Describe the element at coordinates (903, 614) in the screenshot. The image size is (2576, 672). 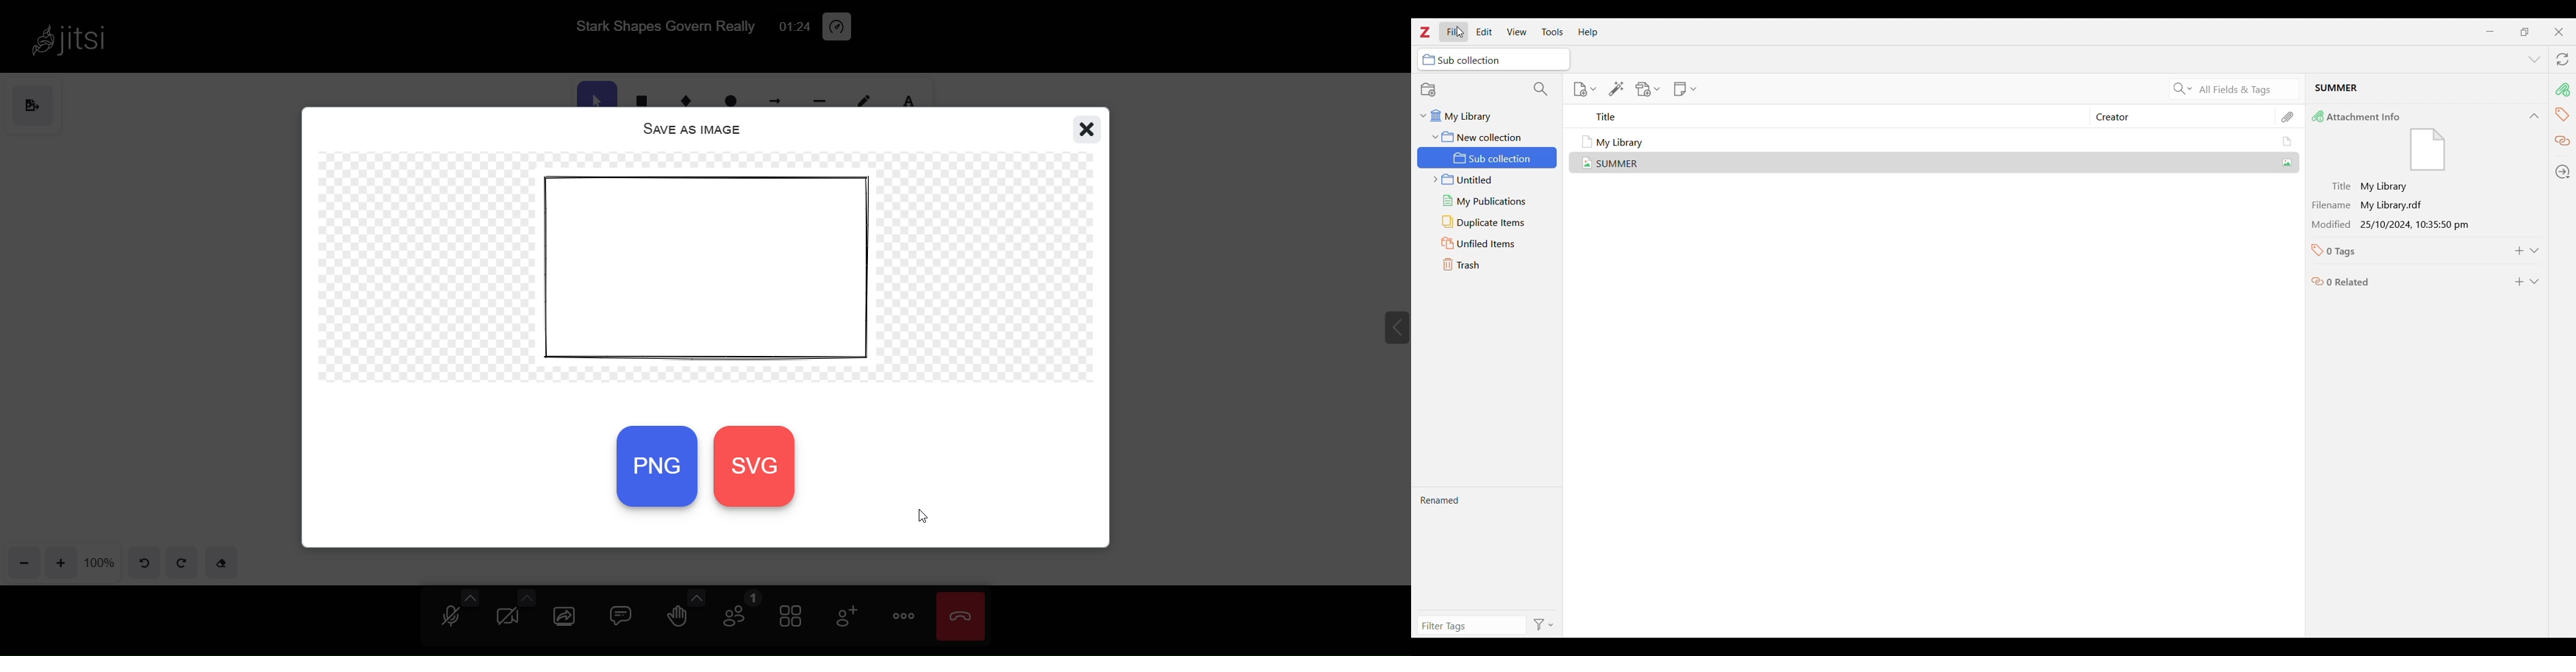
I see `more` at that location.